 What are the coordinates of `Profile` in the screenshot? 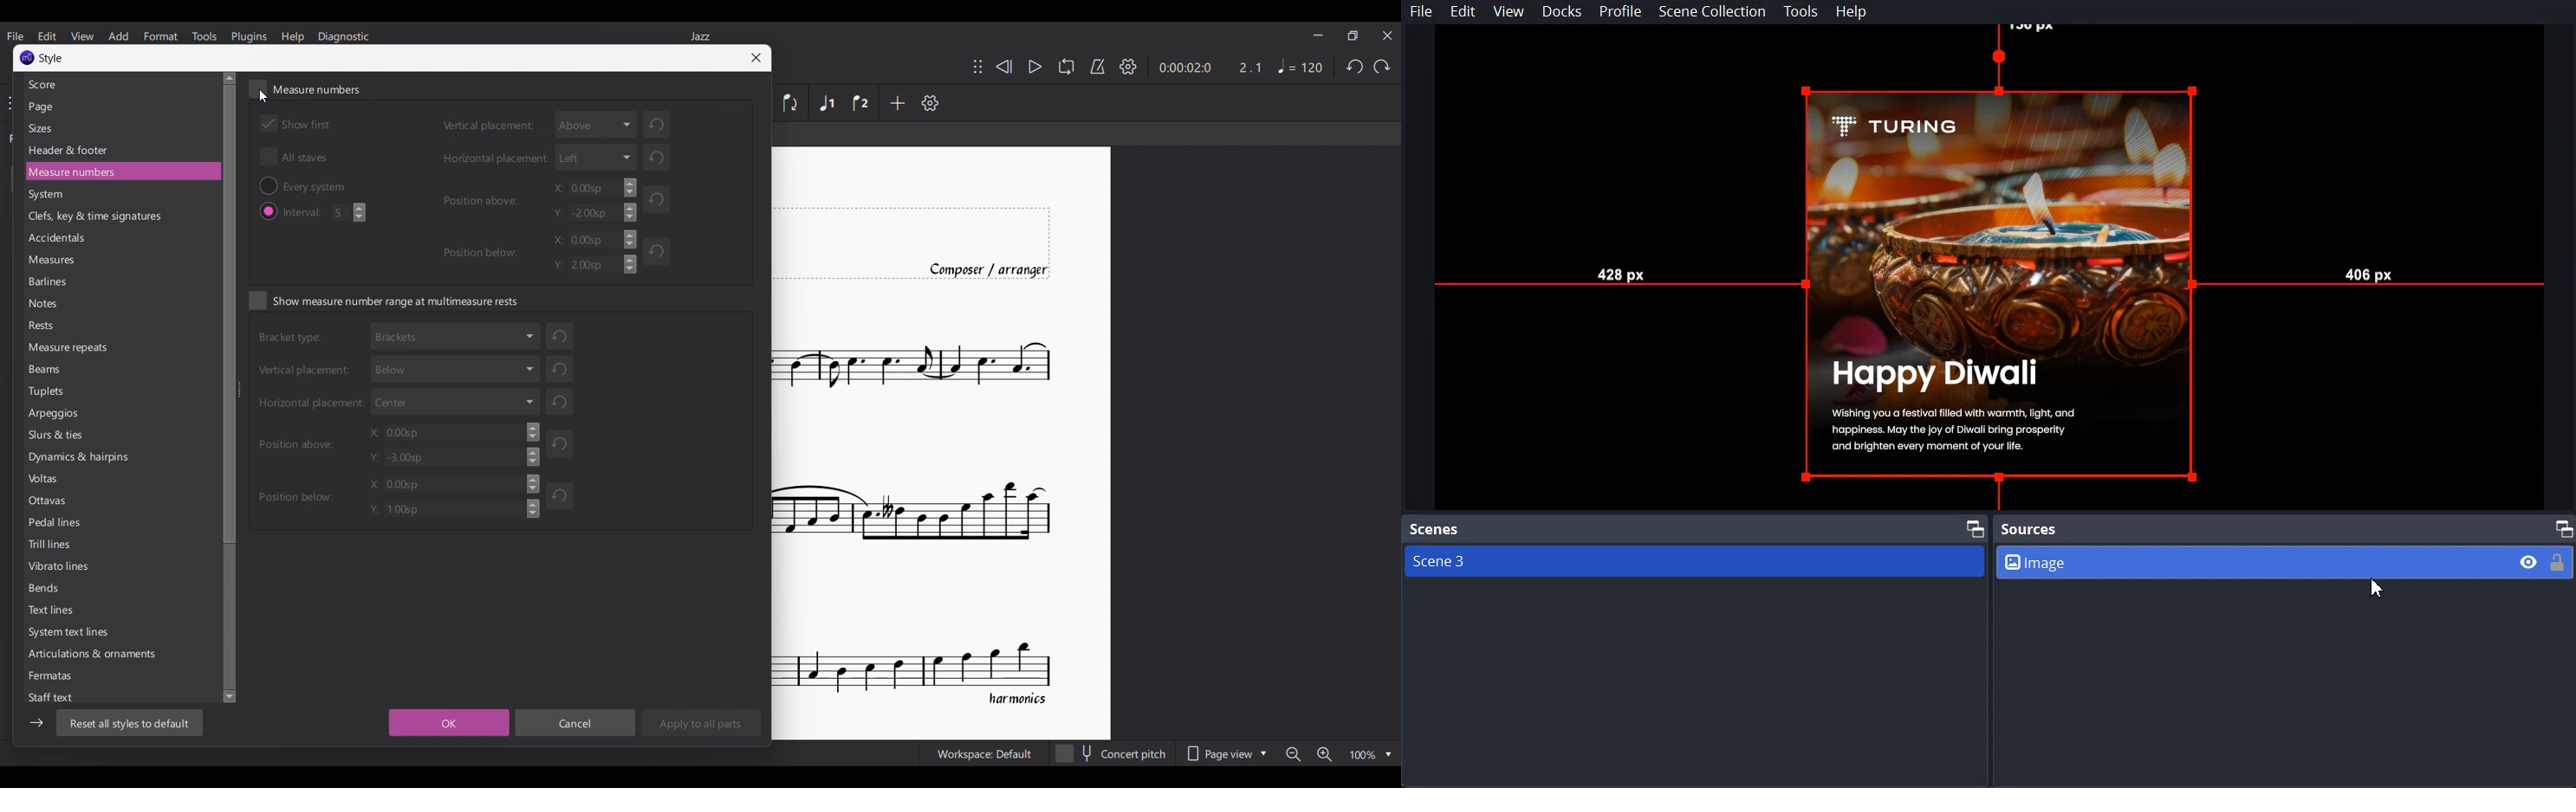 It's located at (1620, 12).